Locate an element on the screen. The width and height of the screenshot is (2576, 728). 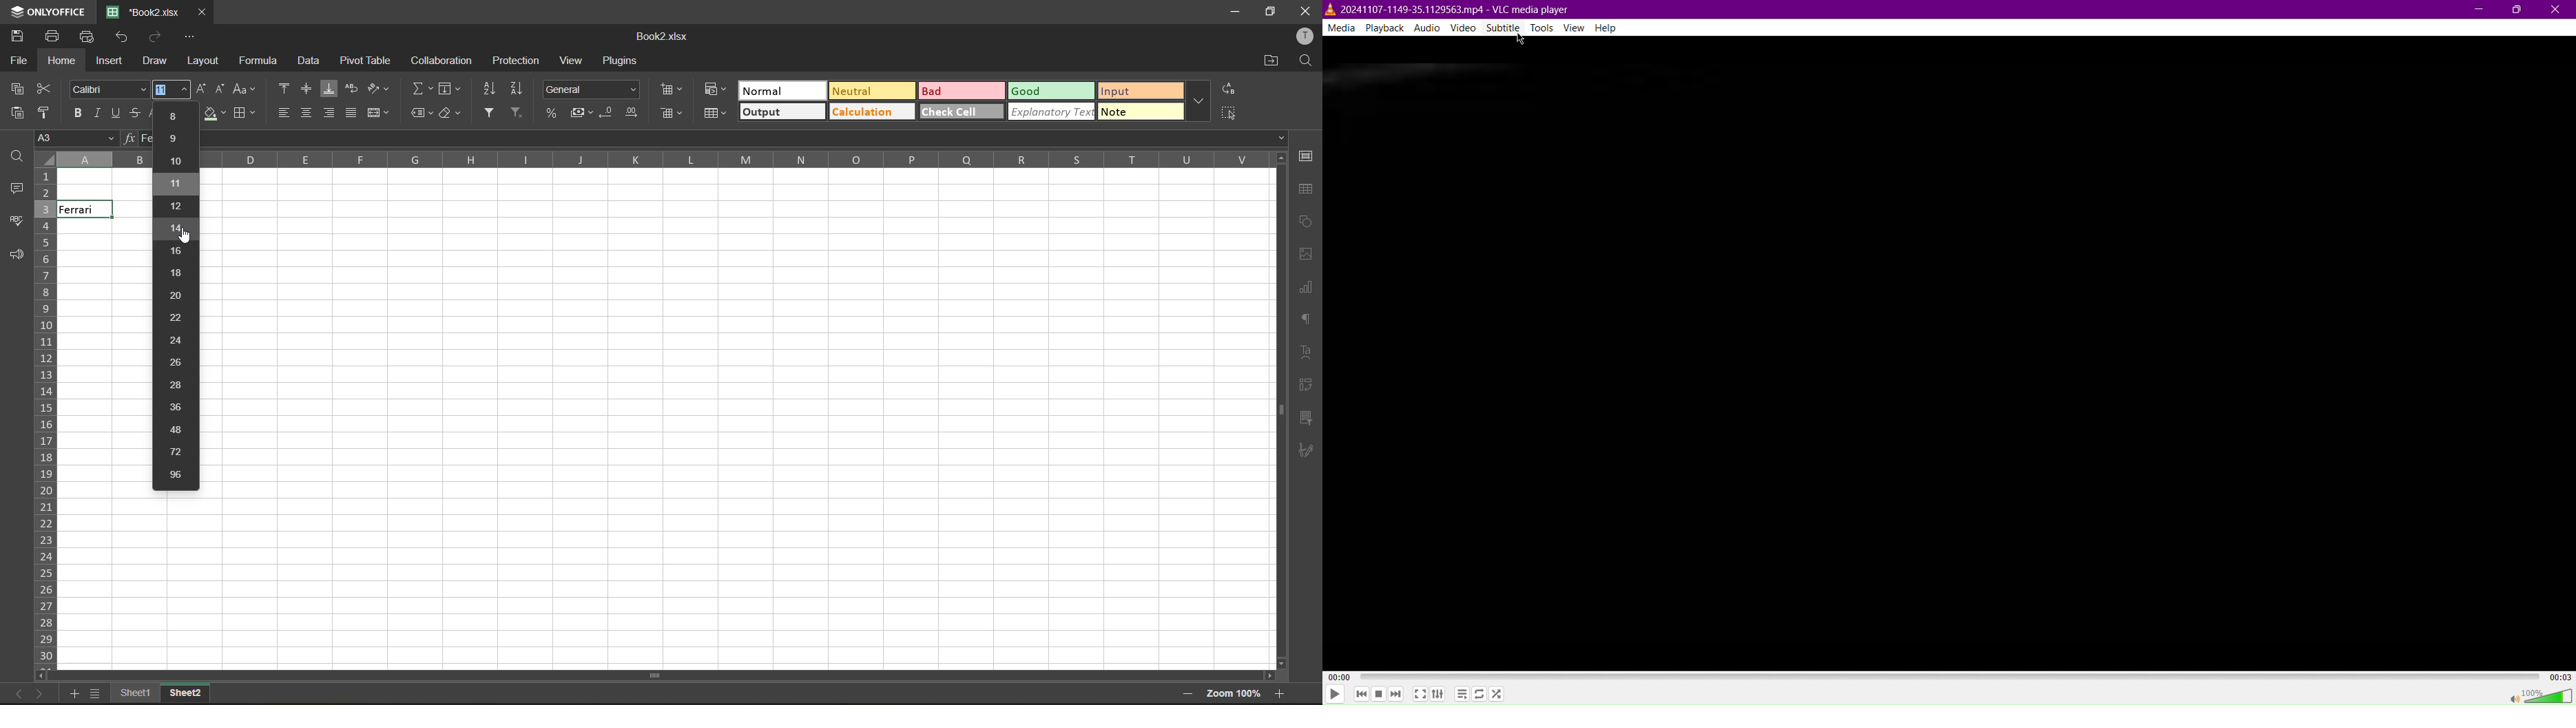
16 is located at coordinates (177, 251).